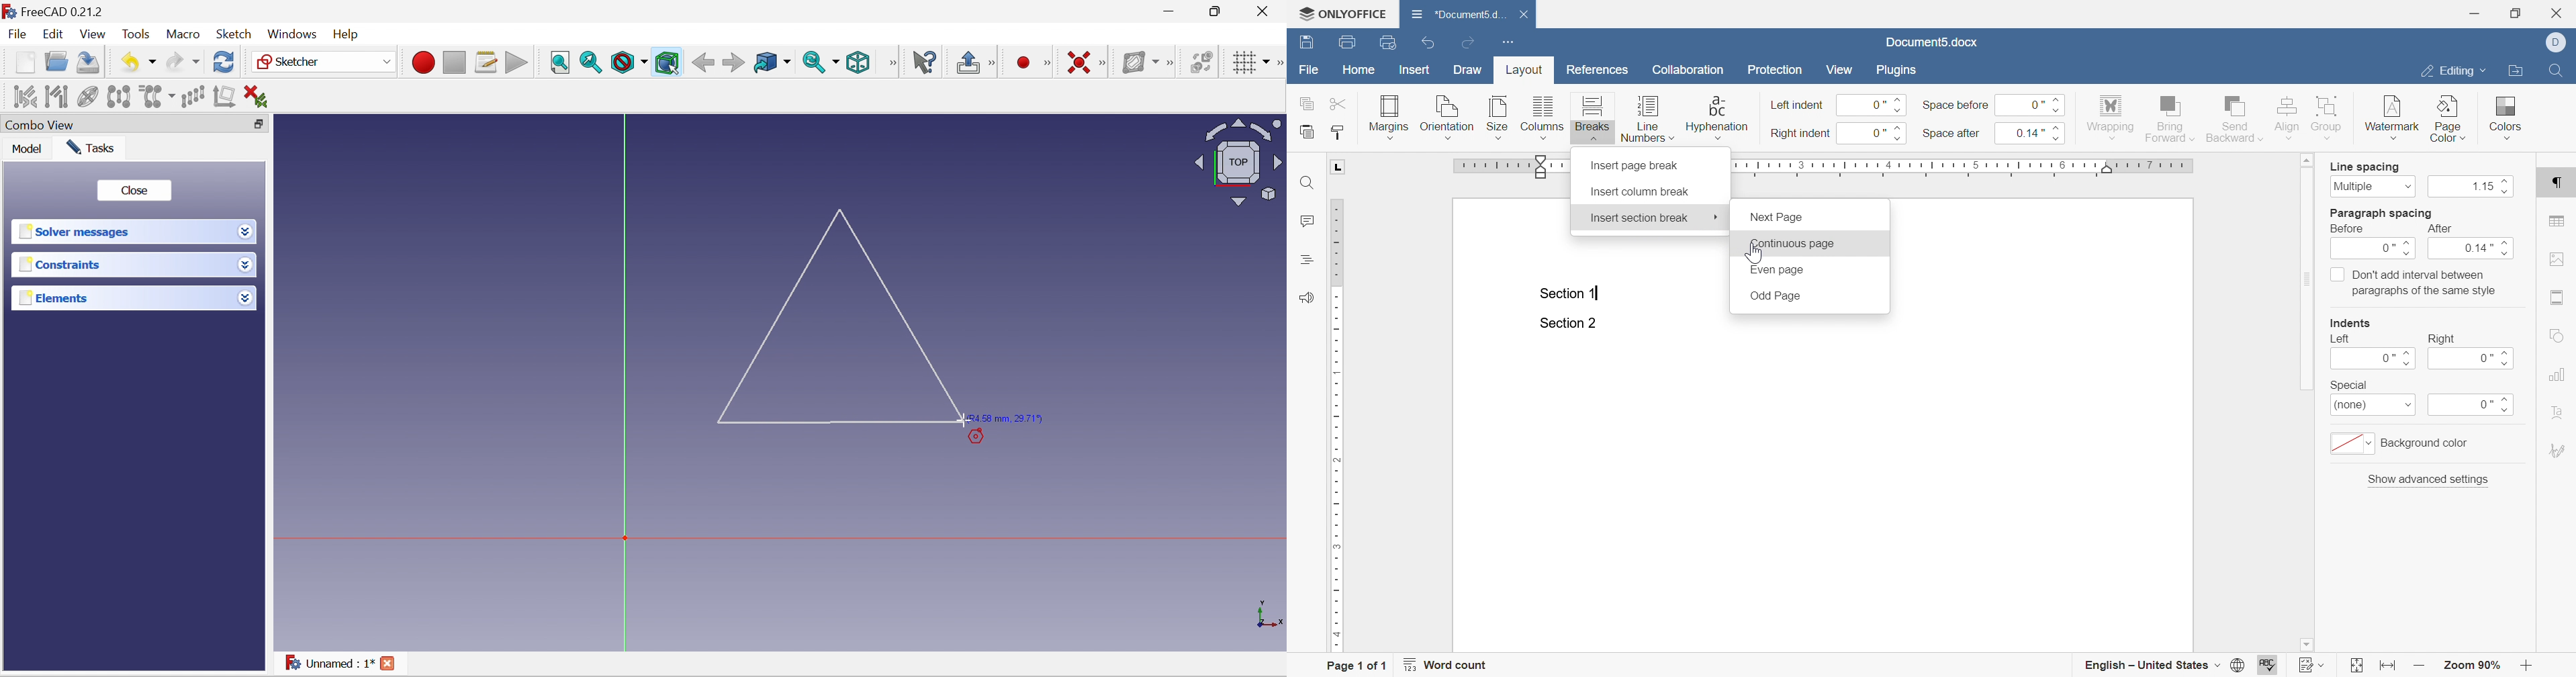  What do you see at coordinates (454, 62) in the screenshot?
I see `Stop macro recording` at bounding box center [454, 62].